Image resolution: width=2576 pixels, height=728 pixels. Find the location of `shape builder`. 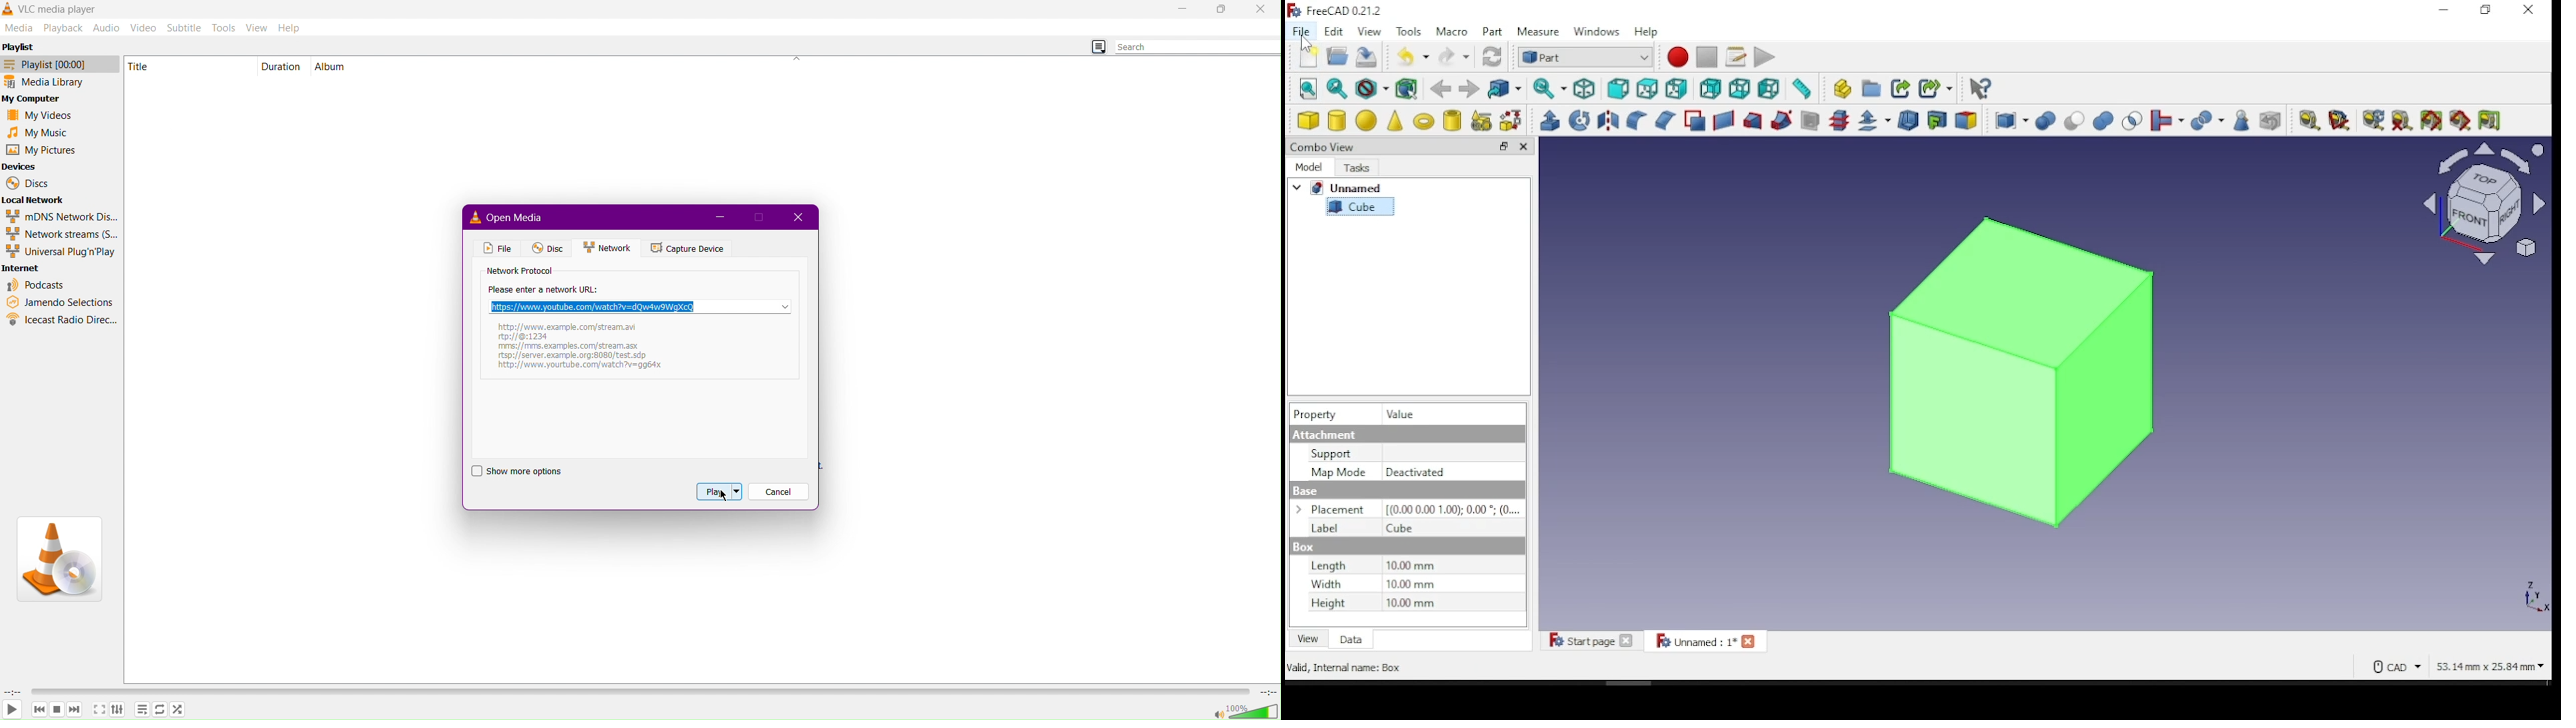

shape builder is located at coordinates (1512, 120).